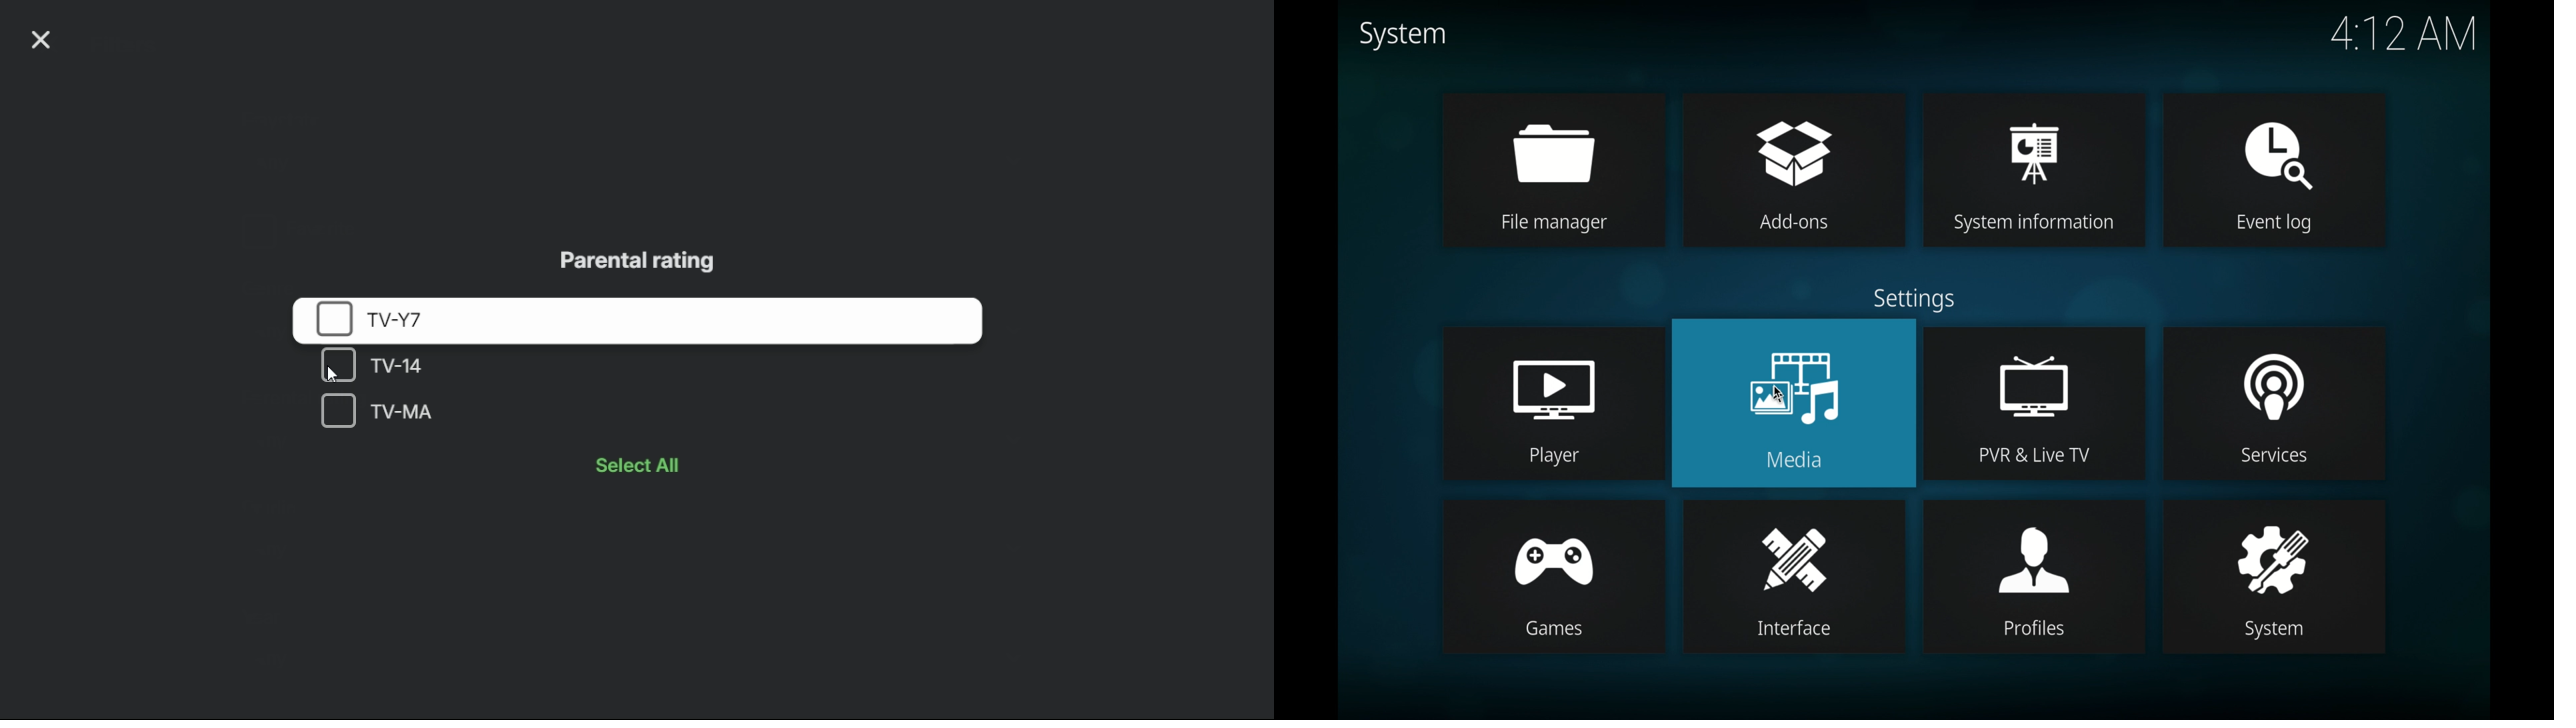  I want to click on file manager, so click(1551, 141).